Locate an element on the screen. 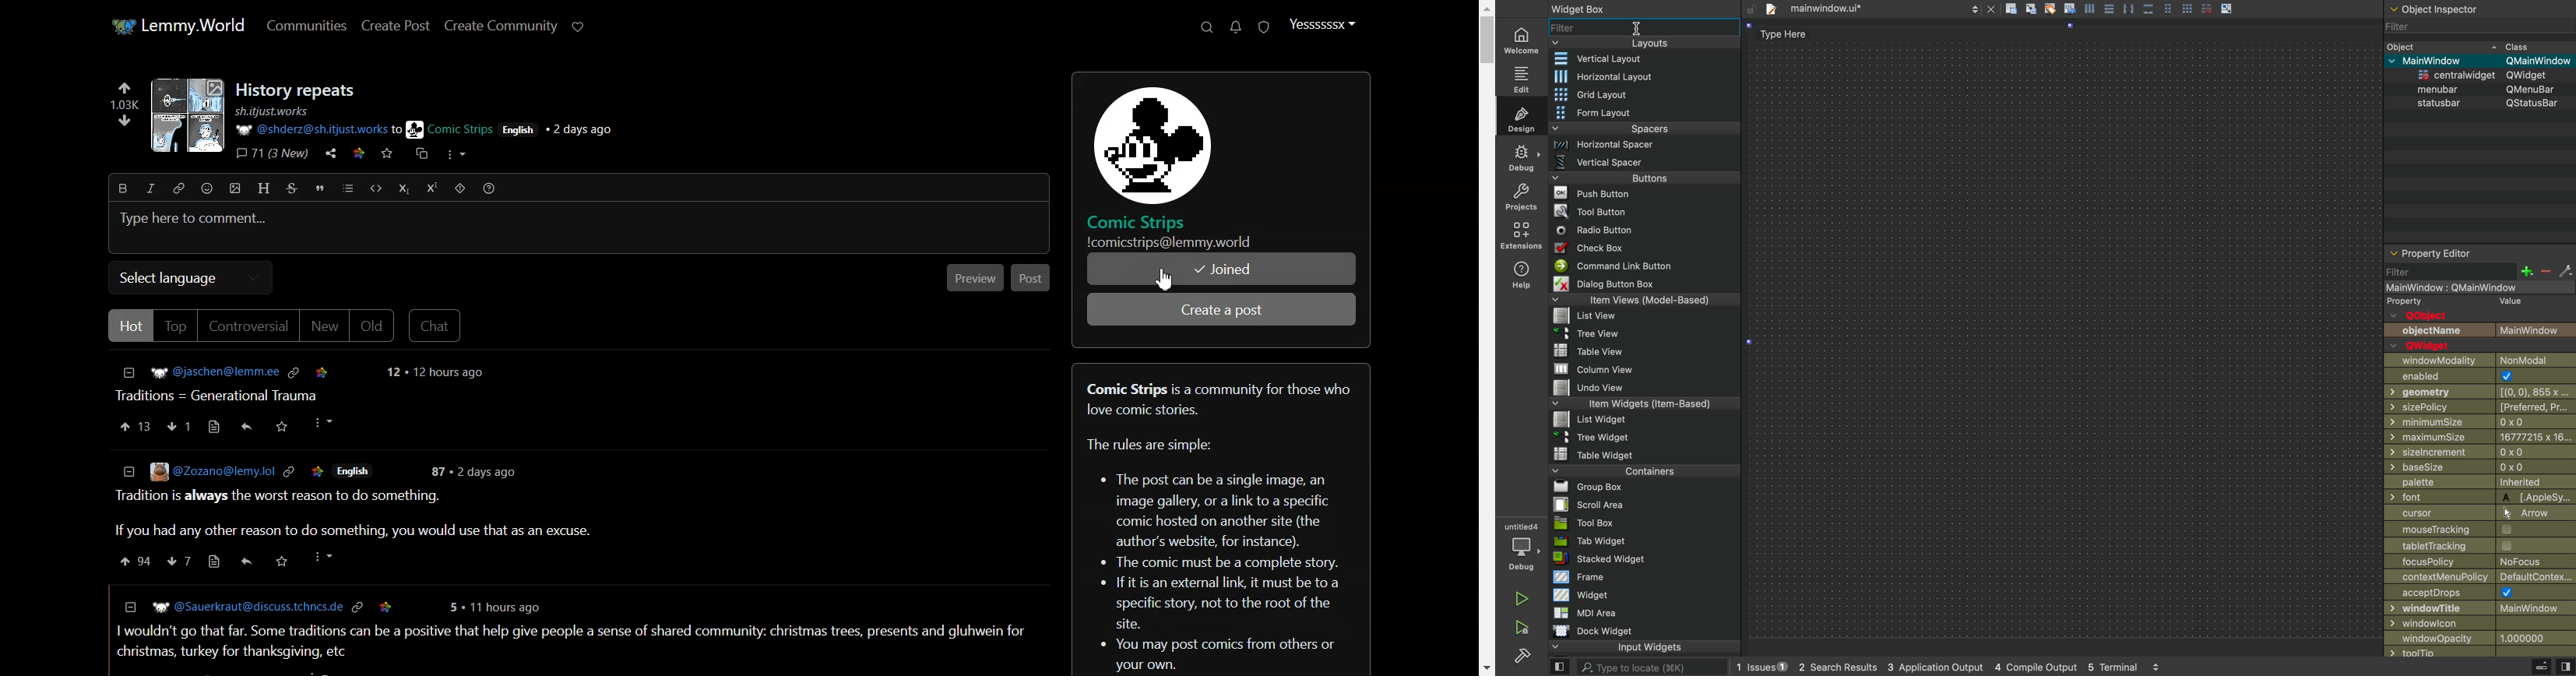 This screenshot has width=2576, height=700. MDI area is located at coordinates (1645, 611).